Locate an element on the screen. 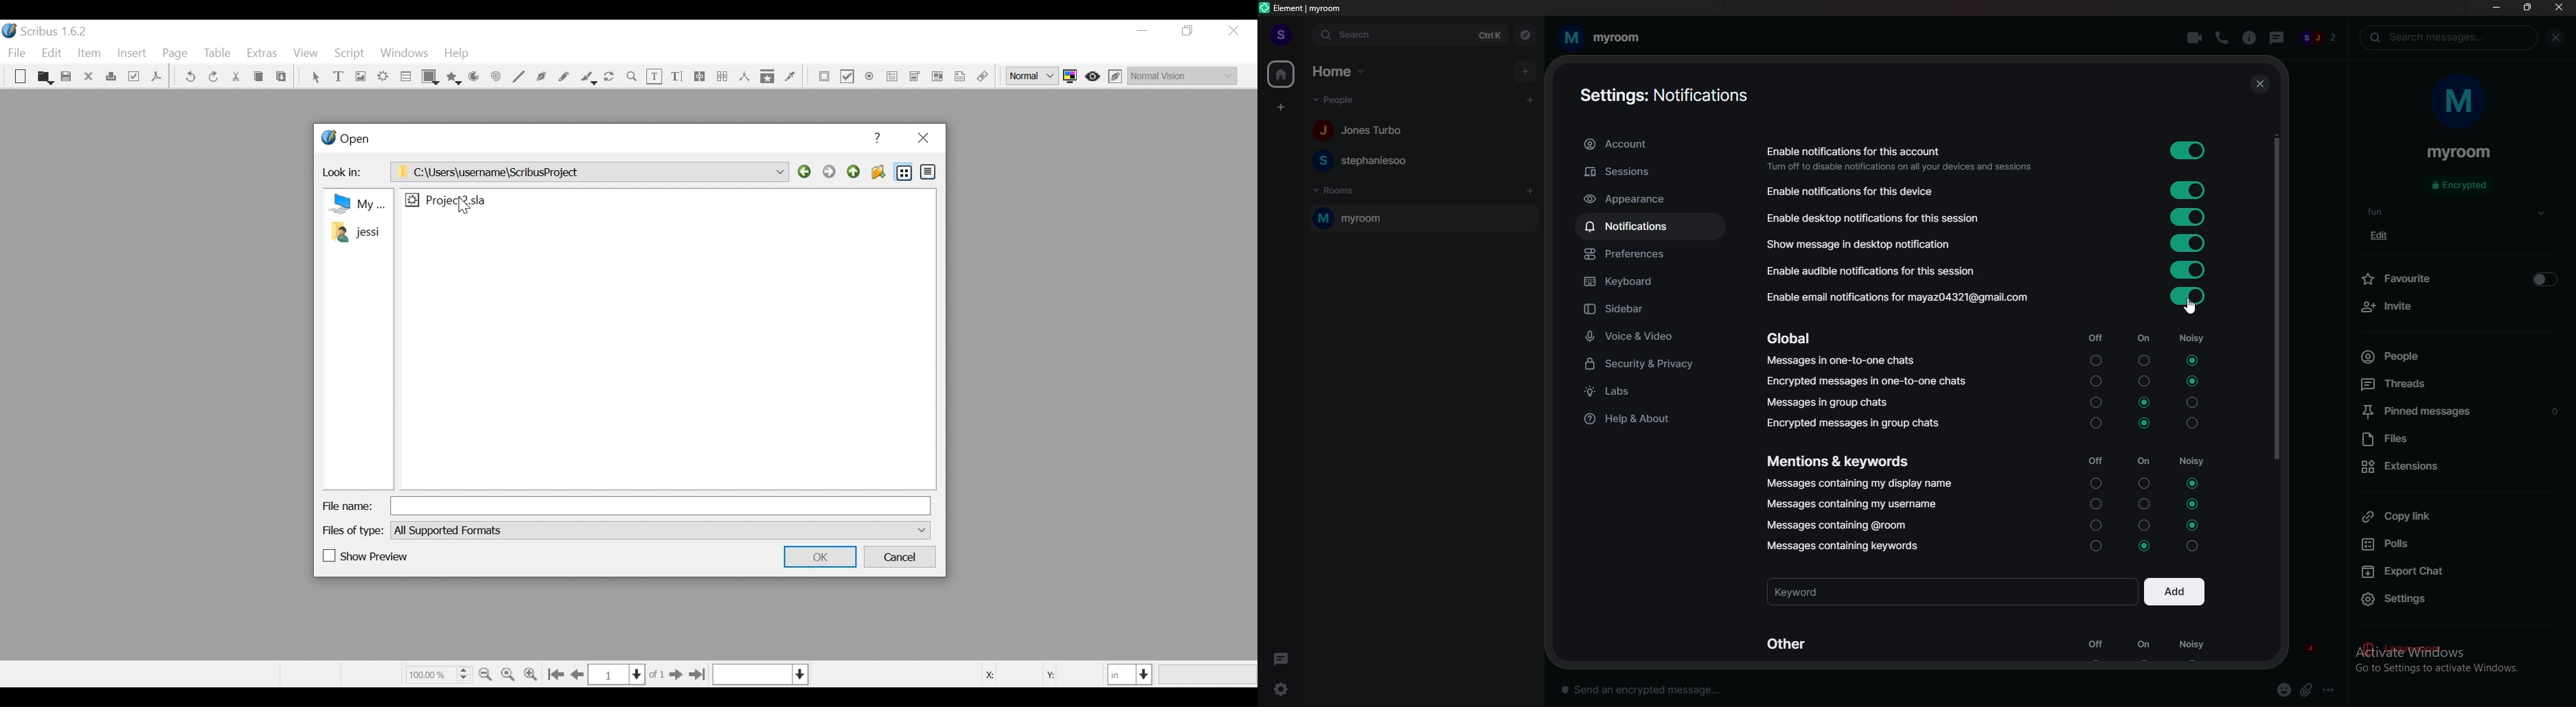 The width and height of the screenshot is (2576, 728). Detail View is located at coordinates (927, 171).